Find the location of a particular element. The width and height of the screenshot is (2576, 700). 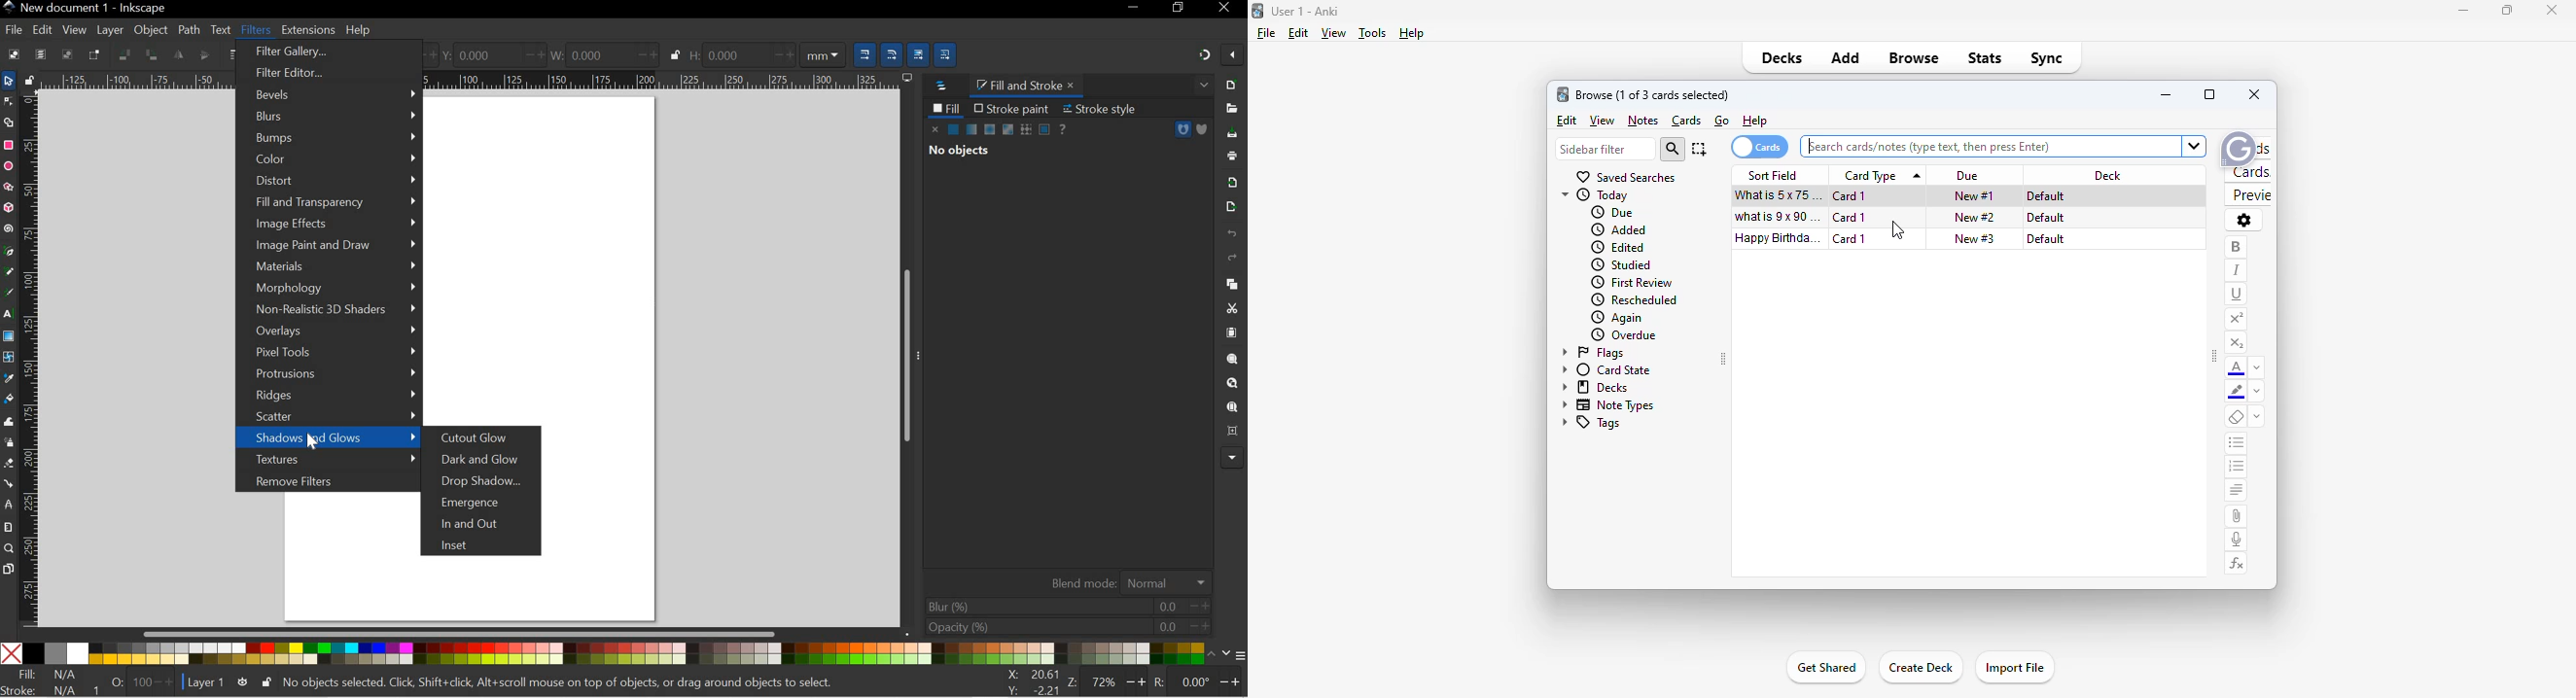

preview is located at coordinates (2250, 195).